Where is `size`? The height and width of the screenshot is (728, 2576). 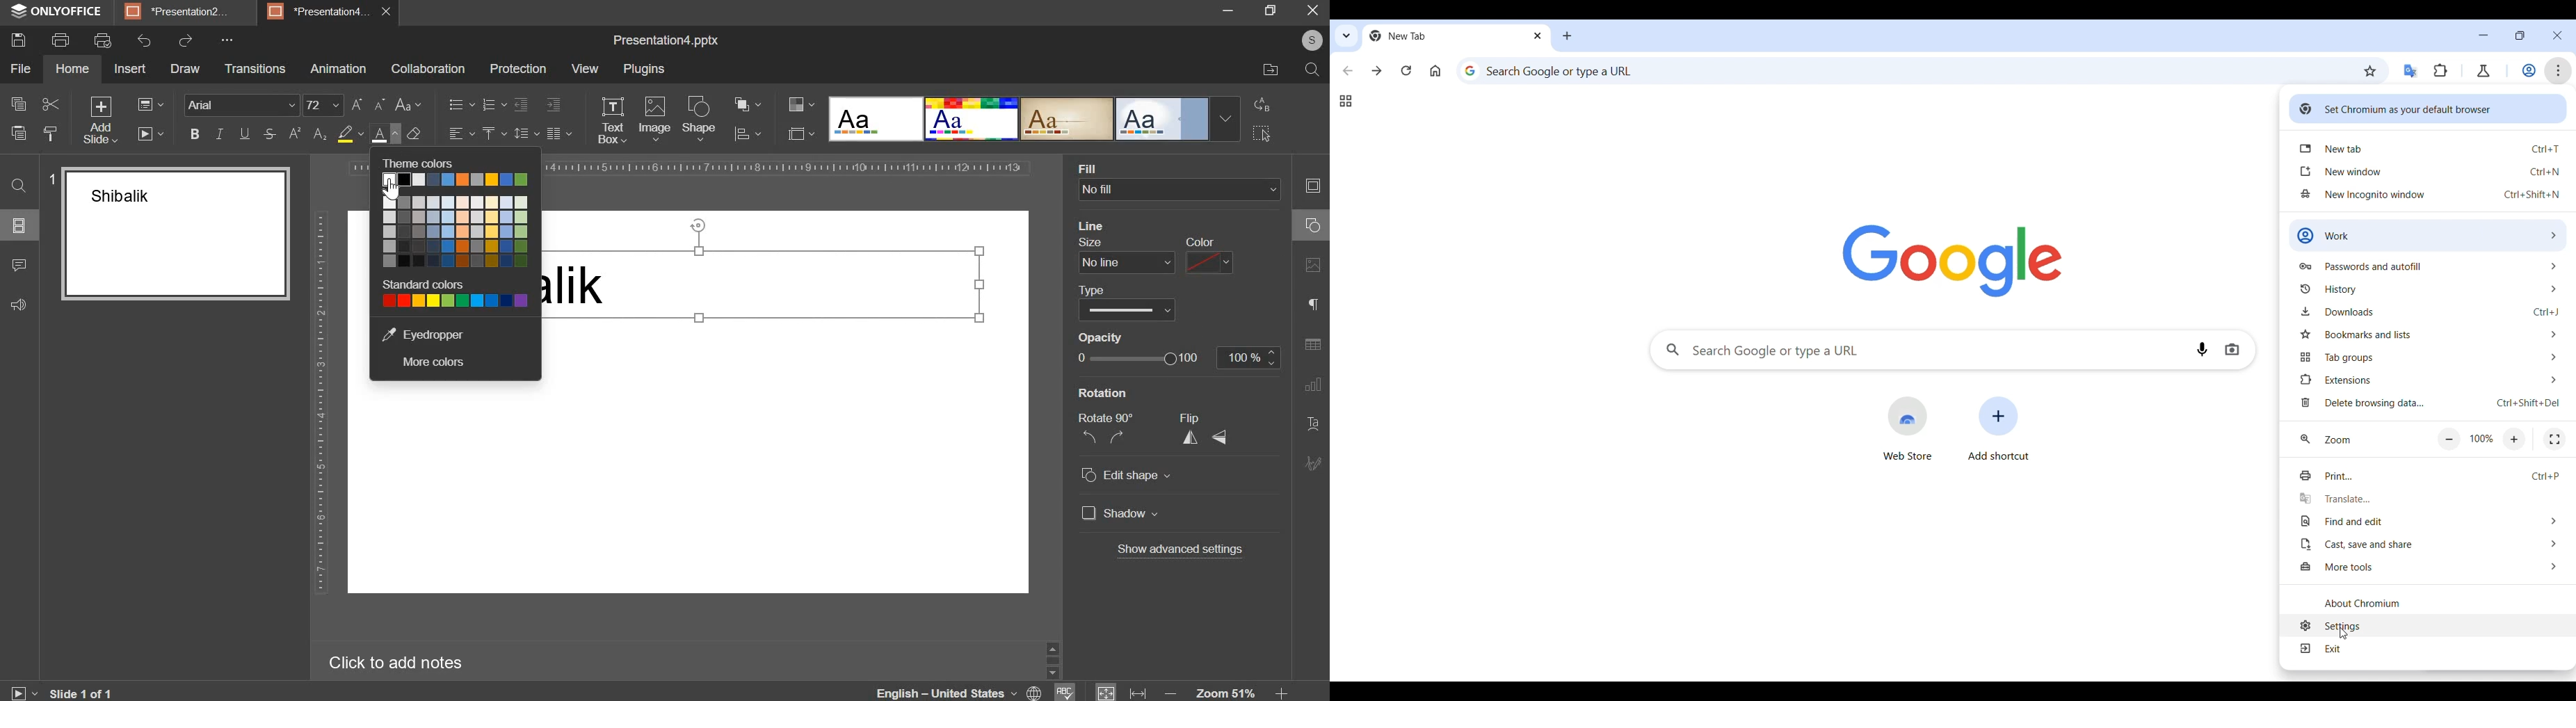
size is located at coordinates (1123, 256).